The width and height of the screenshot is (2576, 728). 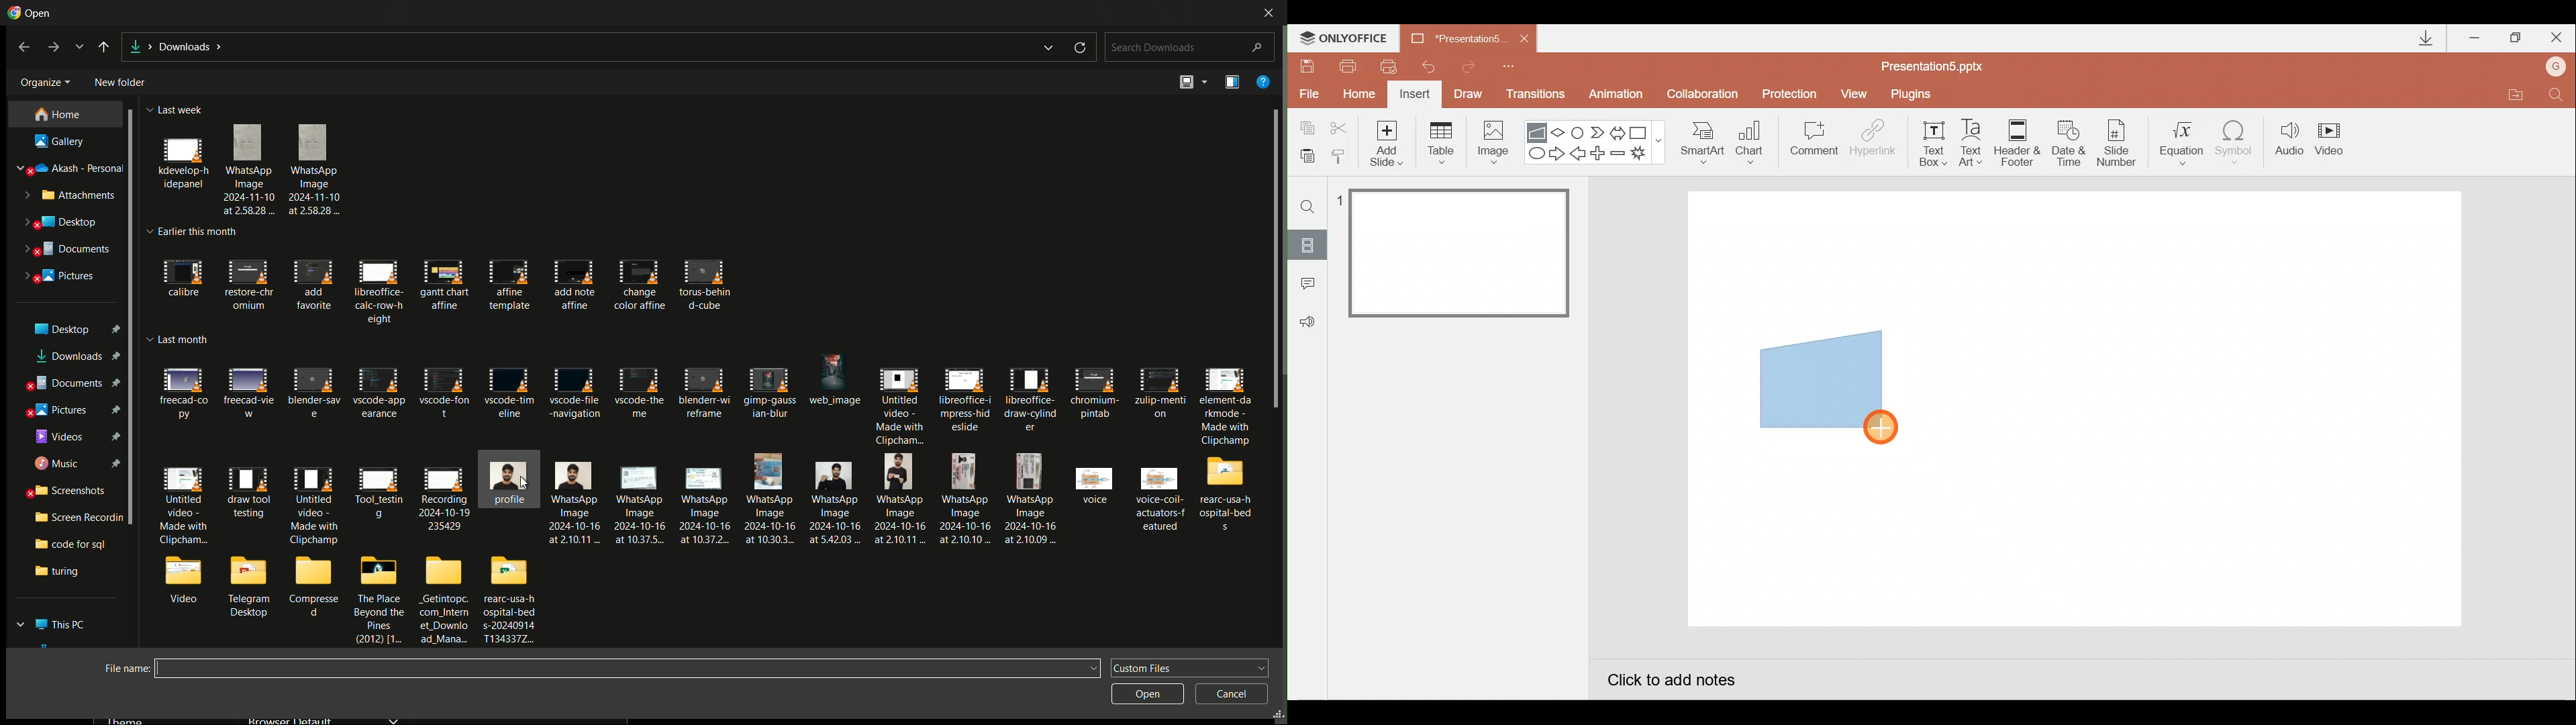 I want to click on last week, so click(x=179, y=110).